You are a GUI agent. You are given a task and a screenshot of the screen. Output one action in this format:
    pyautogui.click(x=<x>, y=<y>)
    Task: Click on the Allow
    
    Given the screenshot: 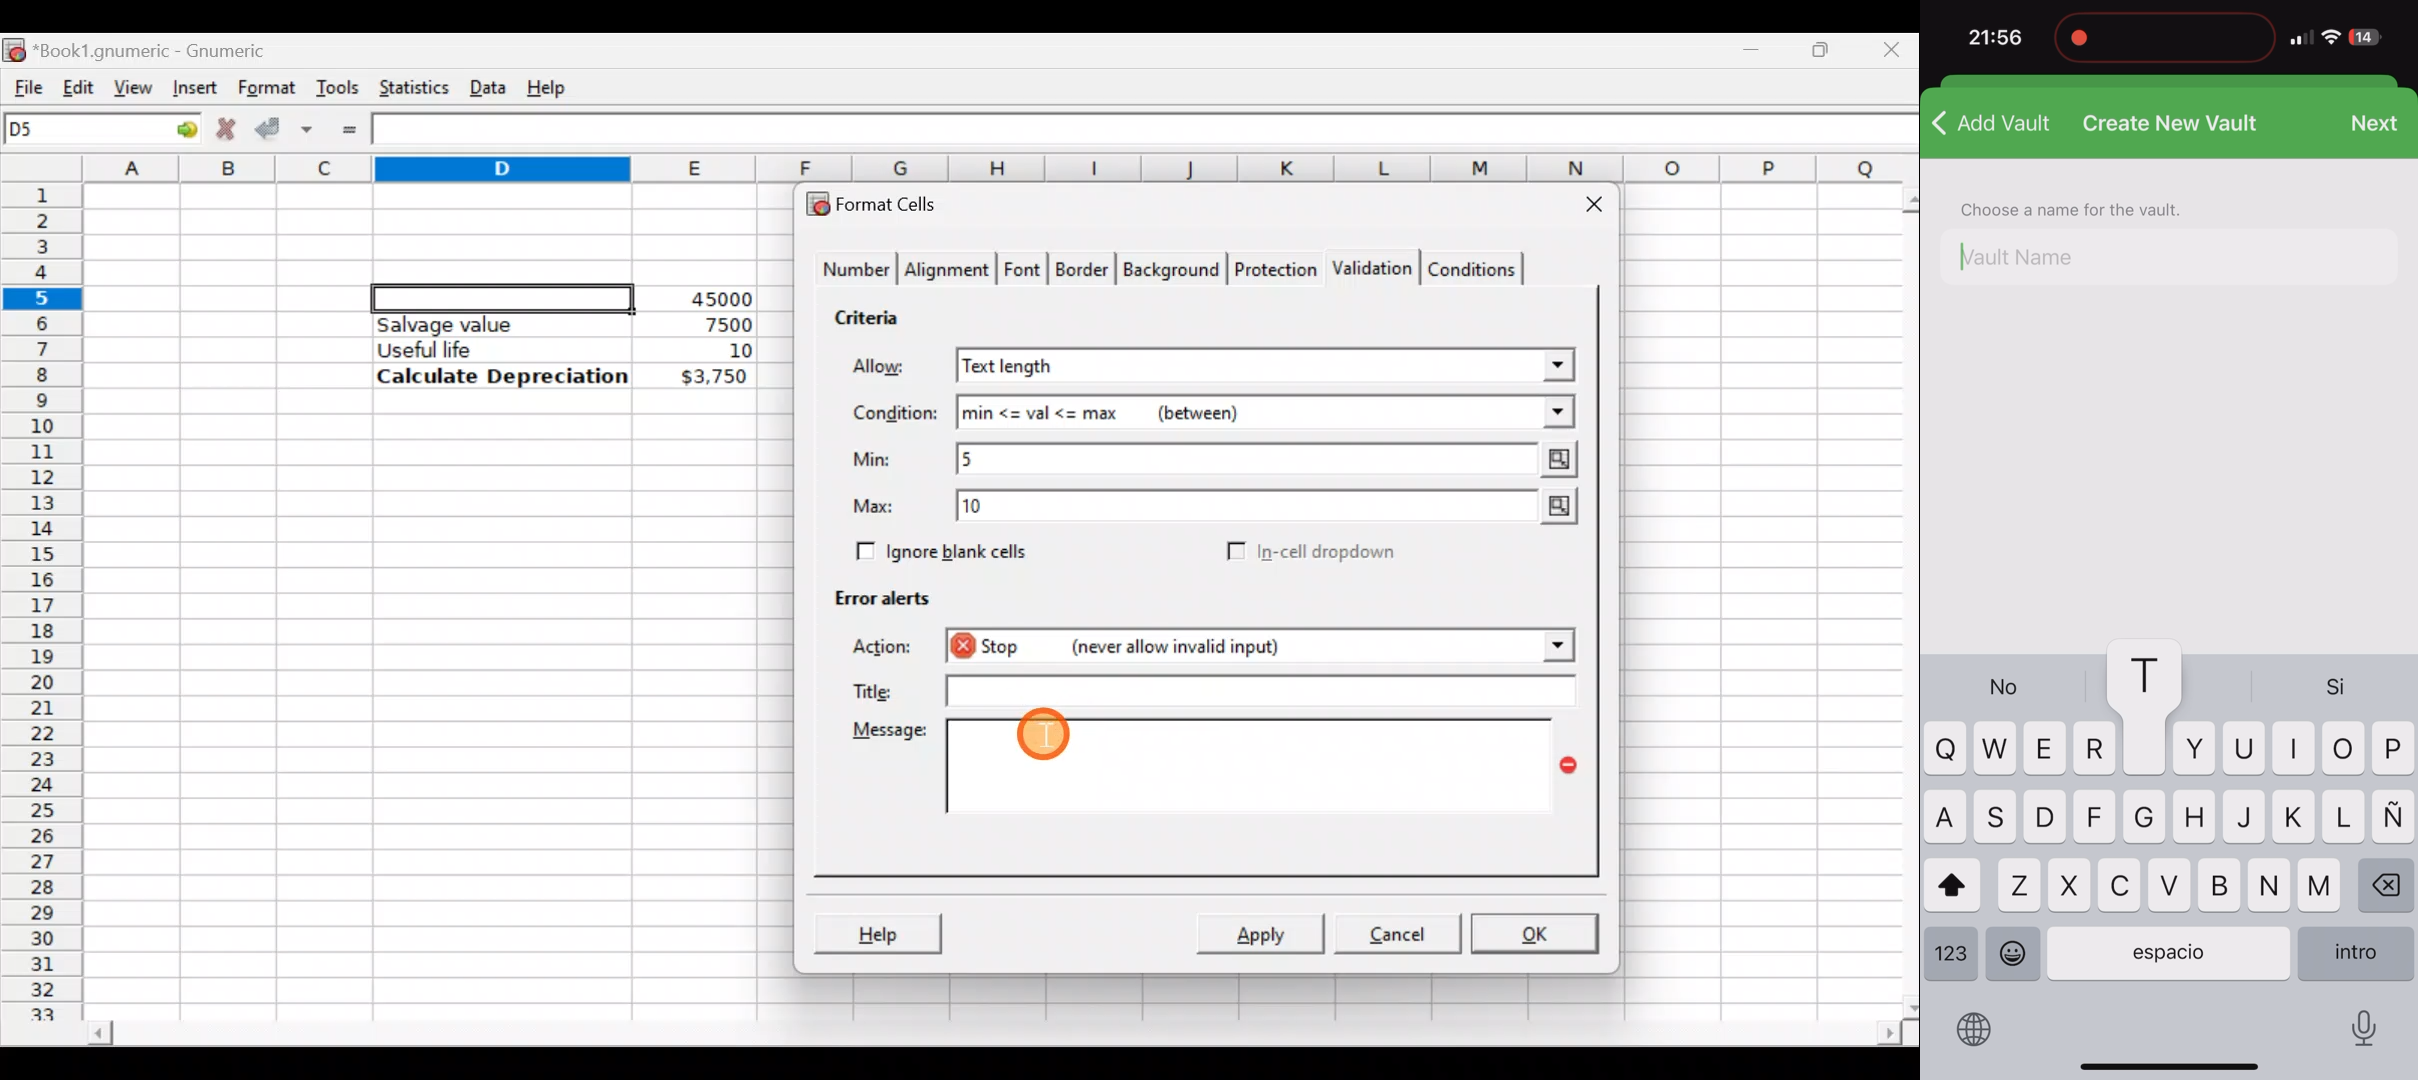 What is the action you would take?
    pyautogui.click(x=893, y=369)
    